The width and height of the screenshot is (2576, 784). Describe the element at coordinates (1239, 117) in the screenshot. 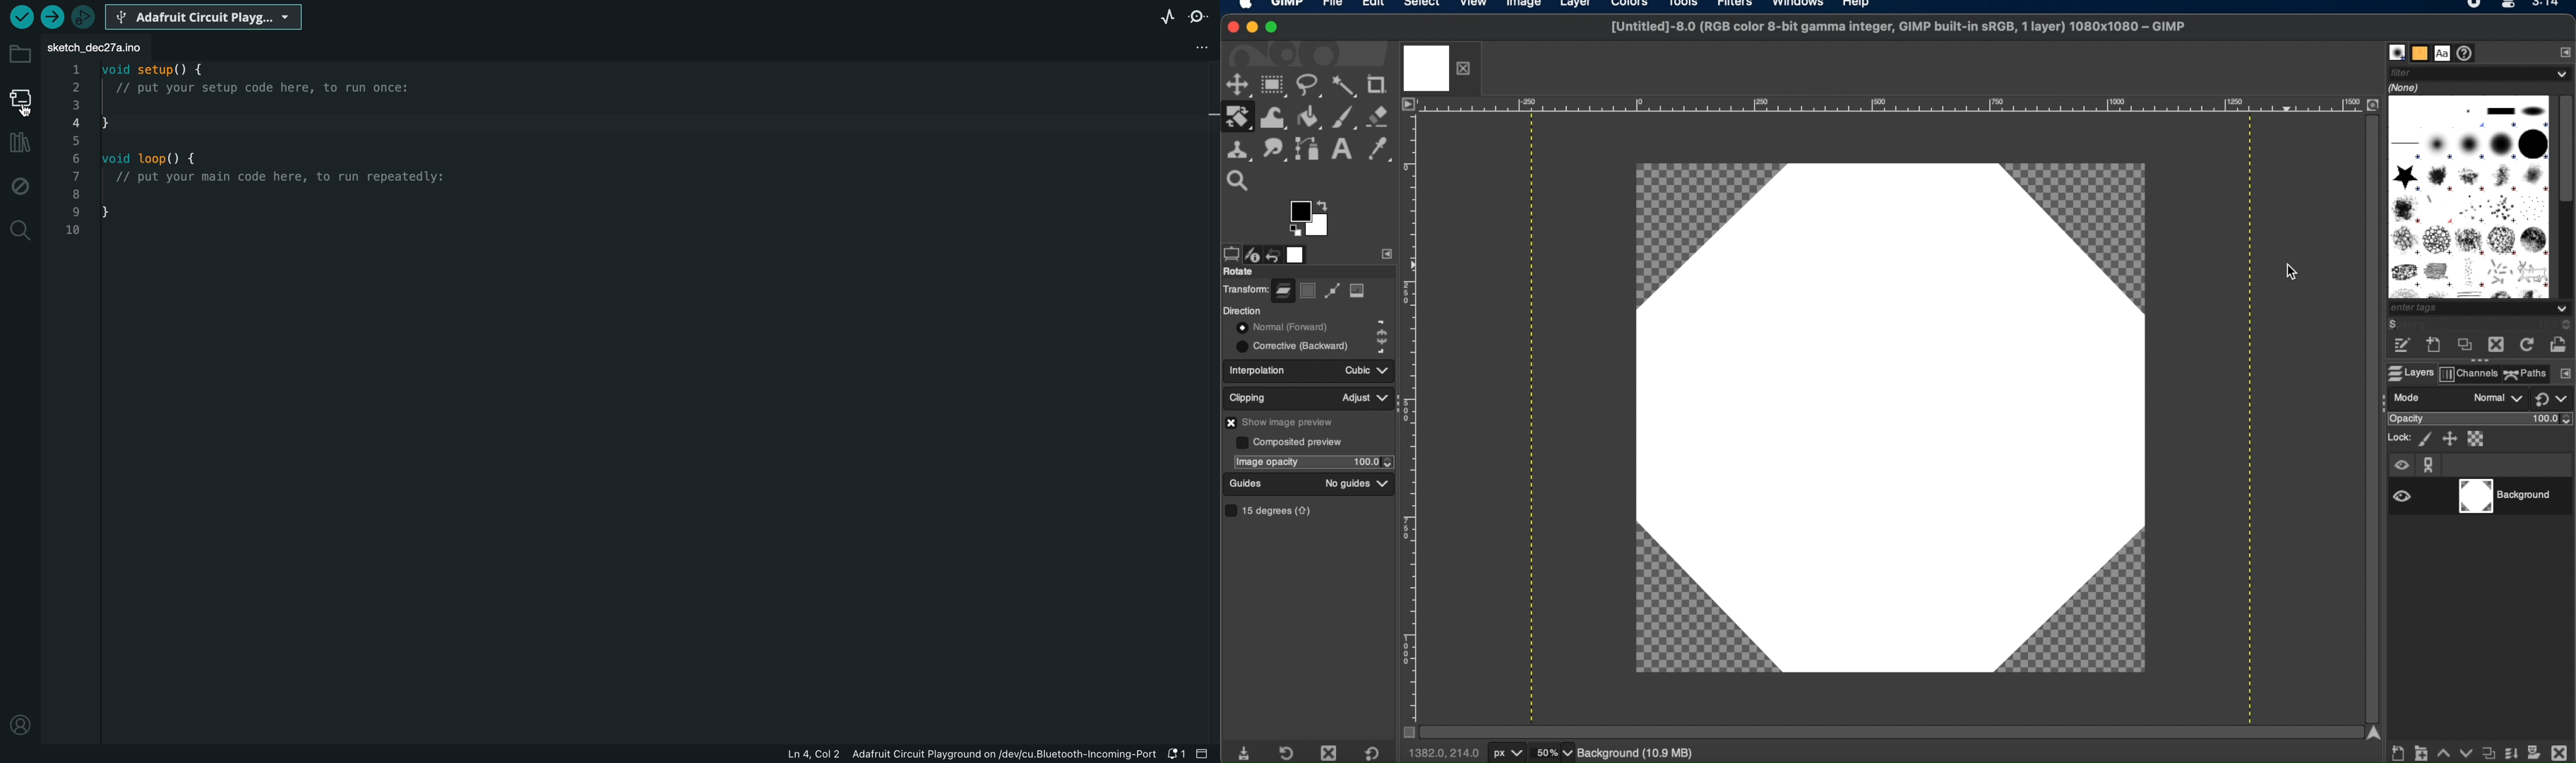

I see `rotate tool` at that location.